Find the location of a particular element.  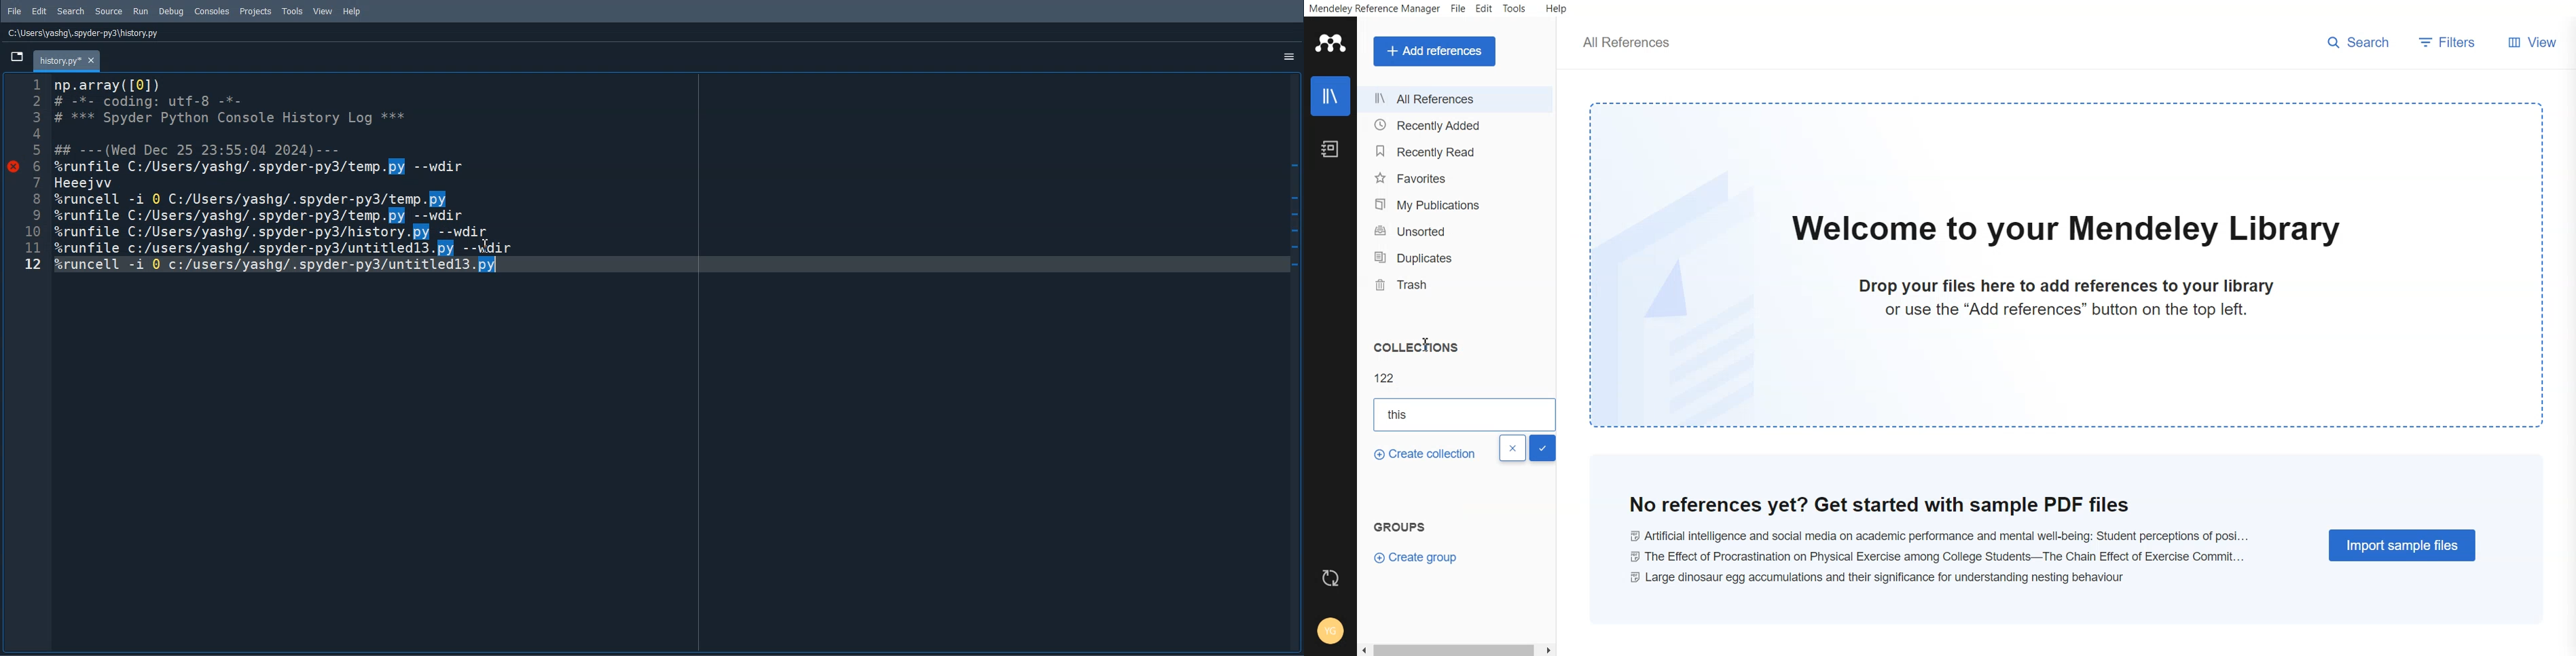

Favourites is located at coordinates (1457, 178).